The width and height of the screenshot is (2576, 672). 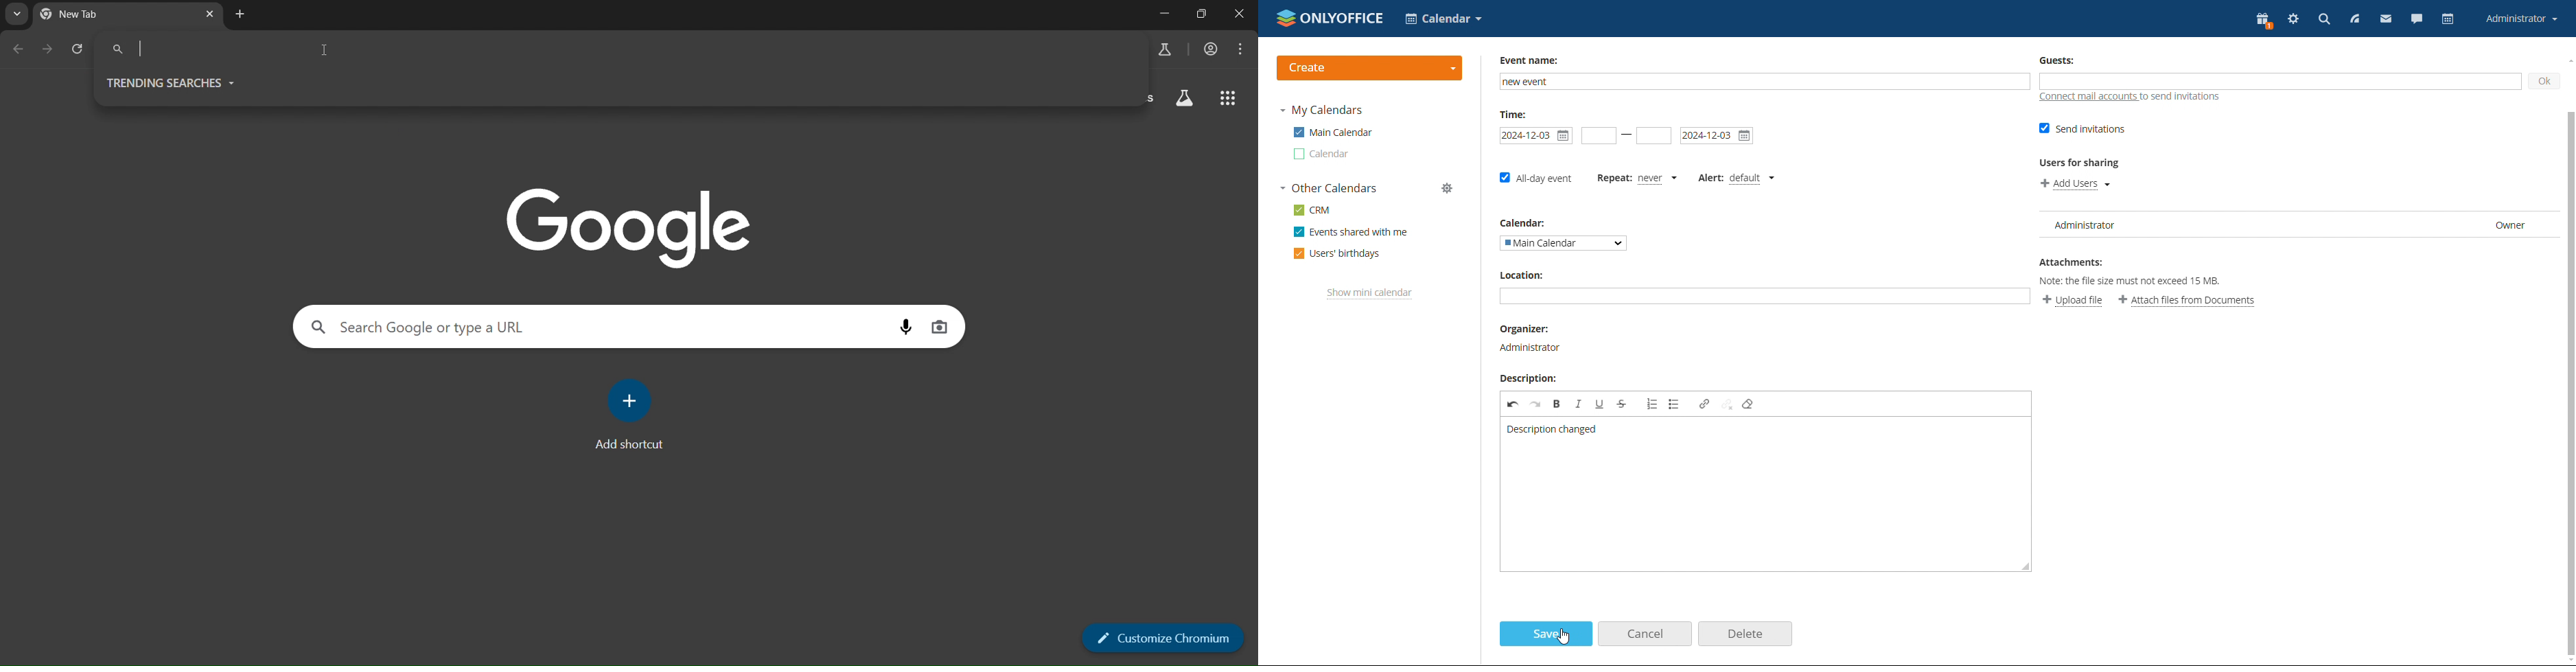 What do you see at coordinates (1239, 14) in the screenshot?
I see `close` at bounding box center [1239, 14].